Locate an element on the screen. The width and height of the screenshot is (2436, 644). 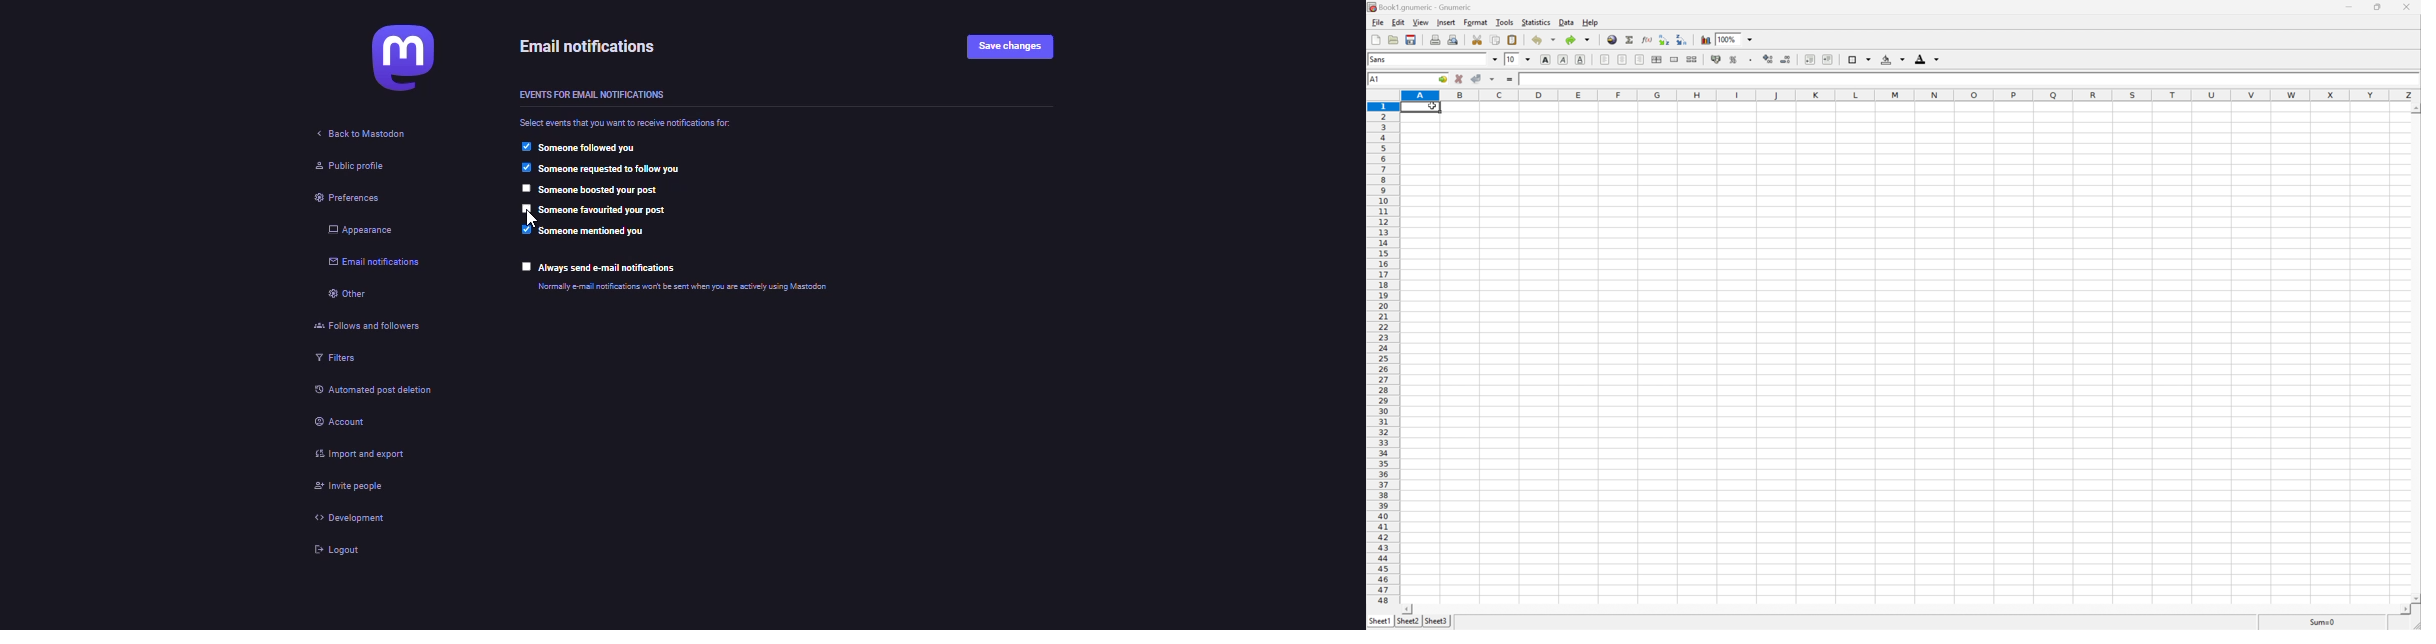
cancel change is located at coordinates (1459, 80).